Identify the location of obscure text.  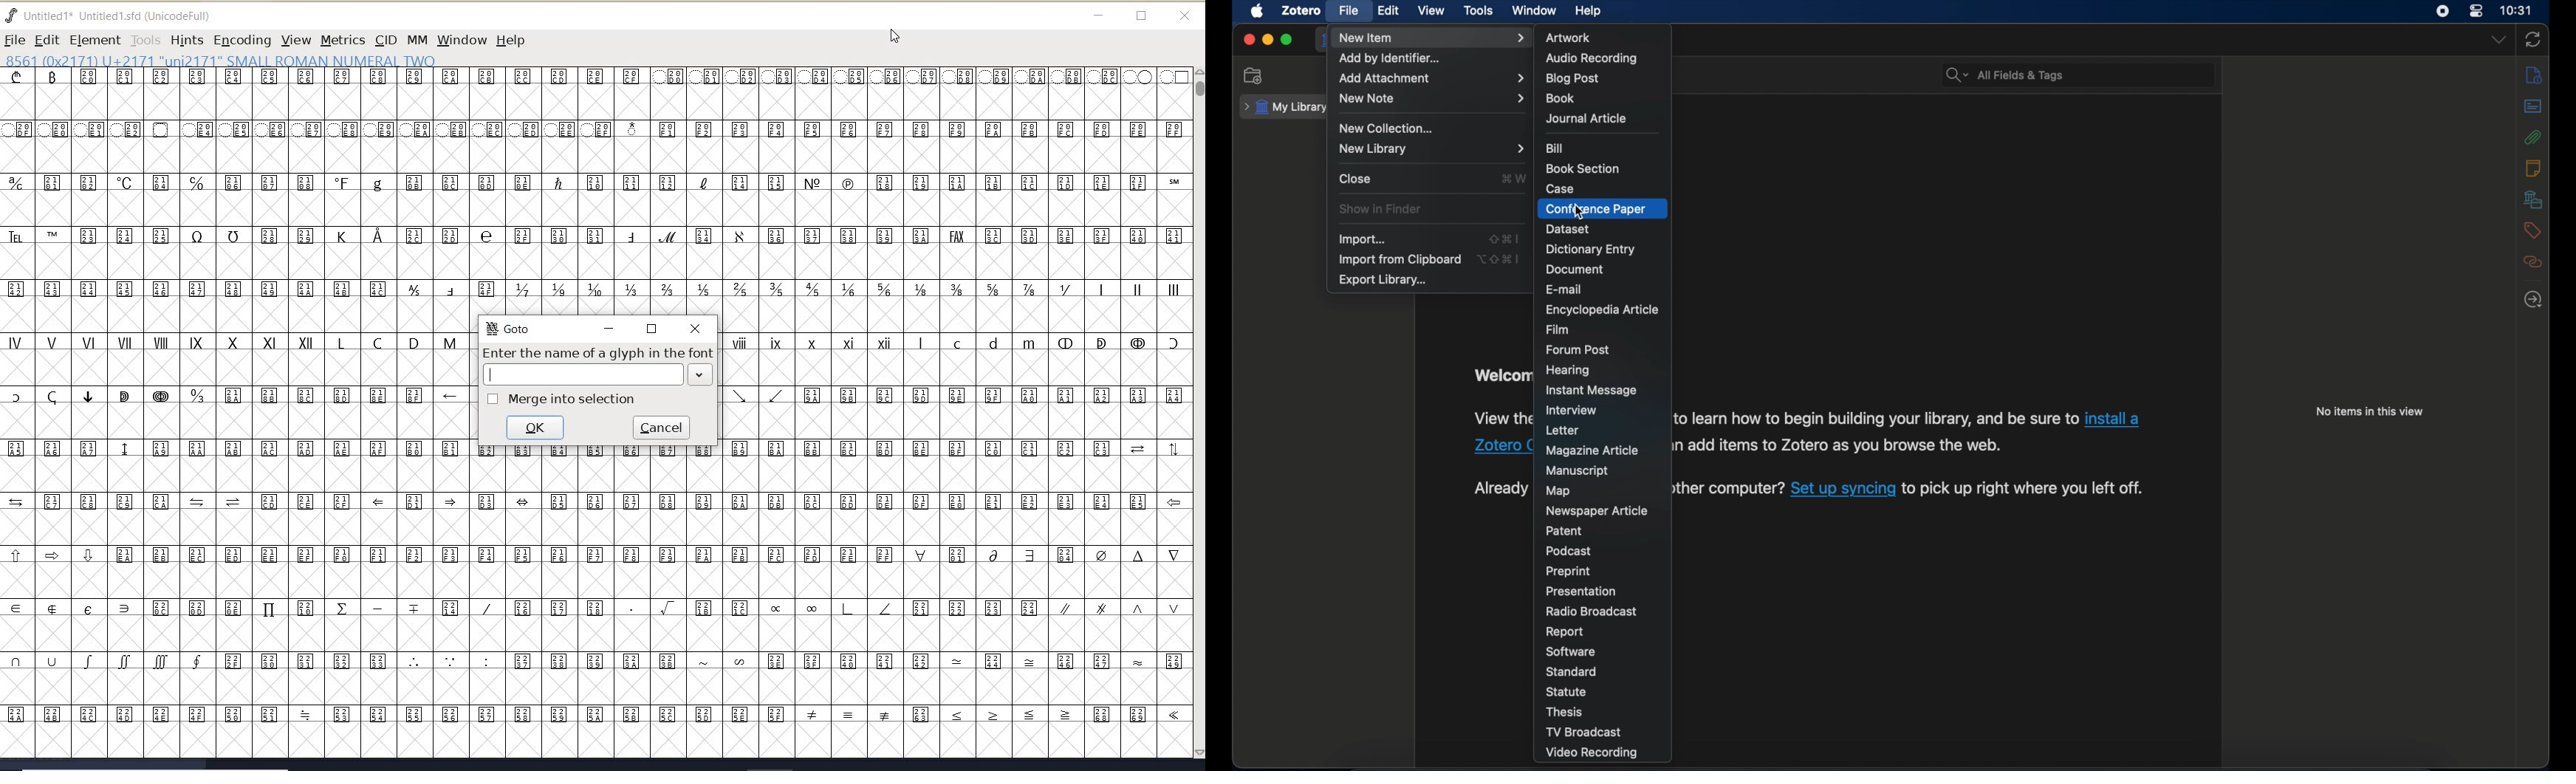
(1500, 488).